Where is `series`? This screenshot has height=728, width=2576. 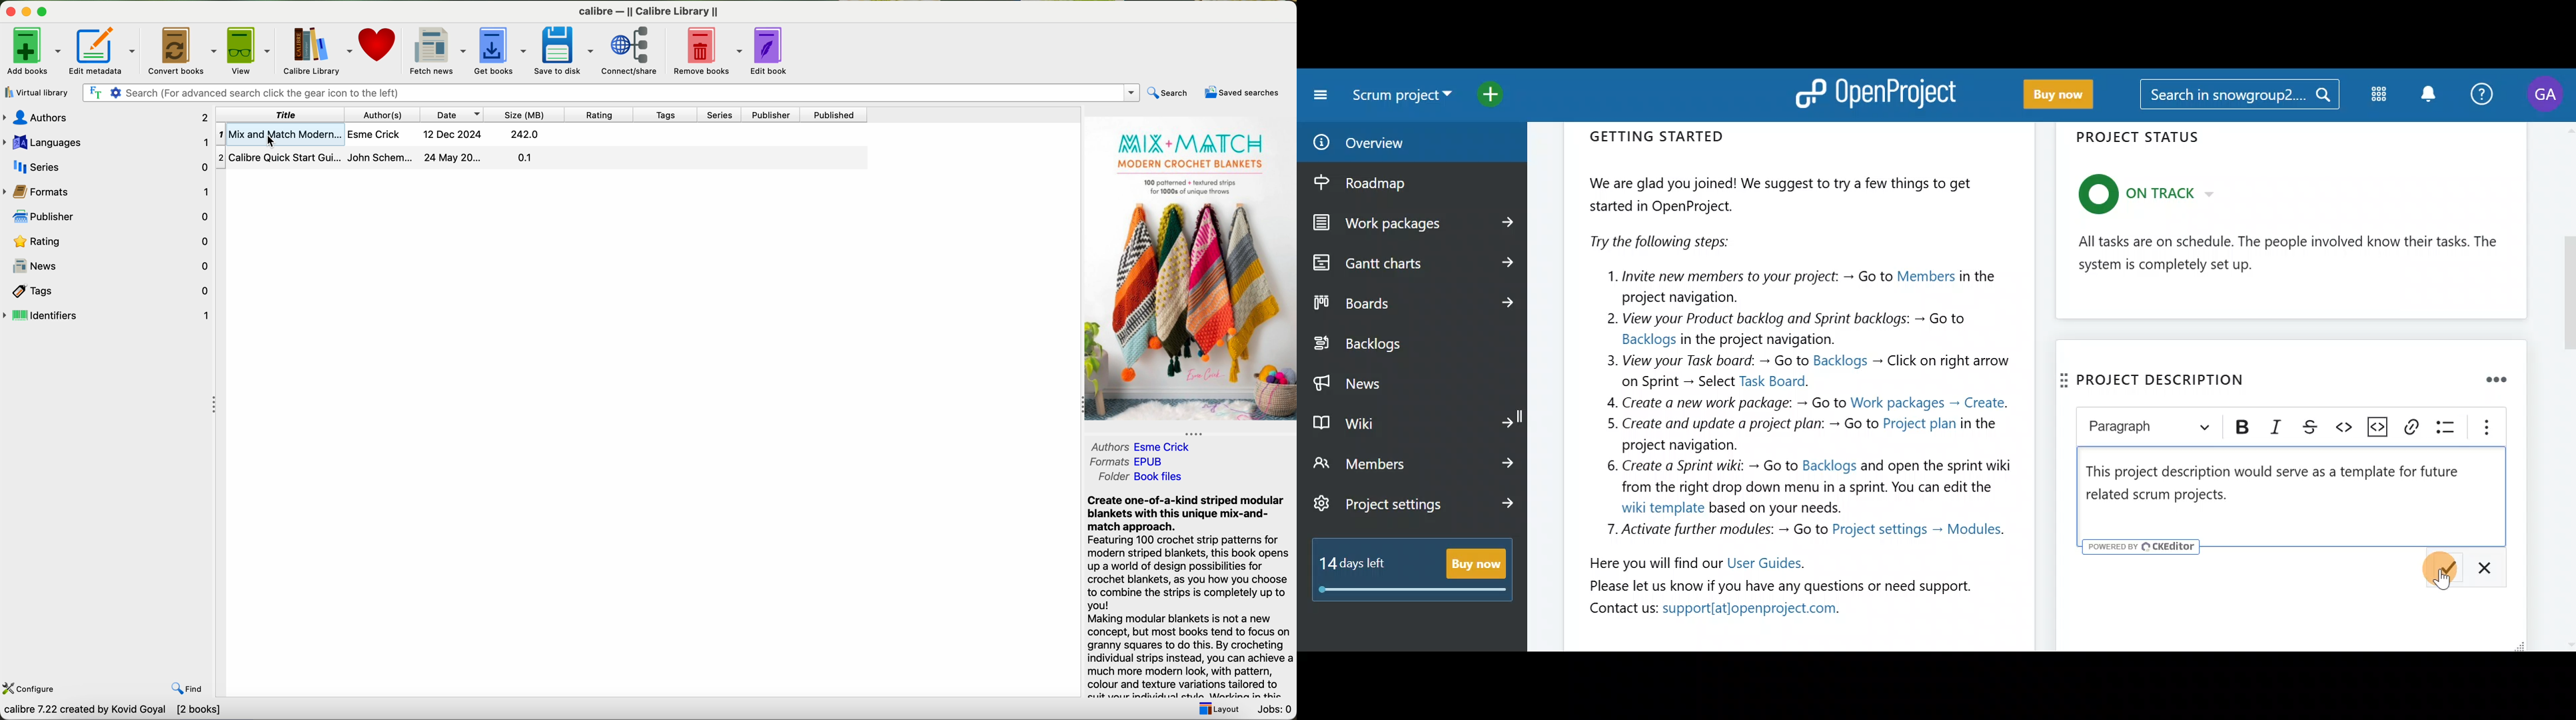
series is located at coordinates (720, 115).